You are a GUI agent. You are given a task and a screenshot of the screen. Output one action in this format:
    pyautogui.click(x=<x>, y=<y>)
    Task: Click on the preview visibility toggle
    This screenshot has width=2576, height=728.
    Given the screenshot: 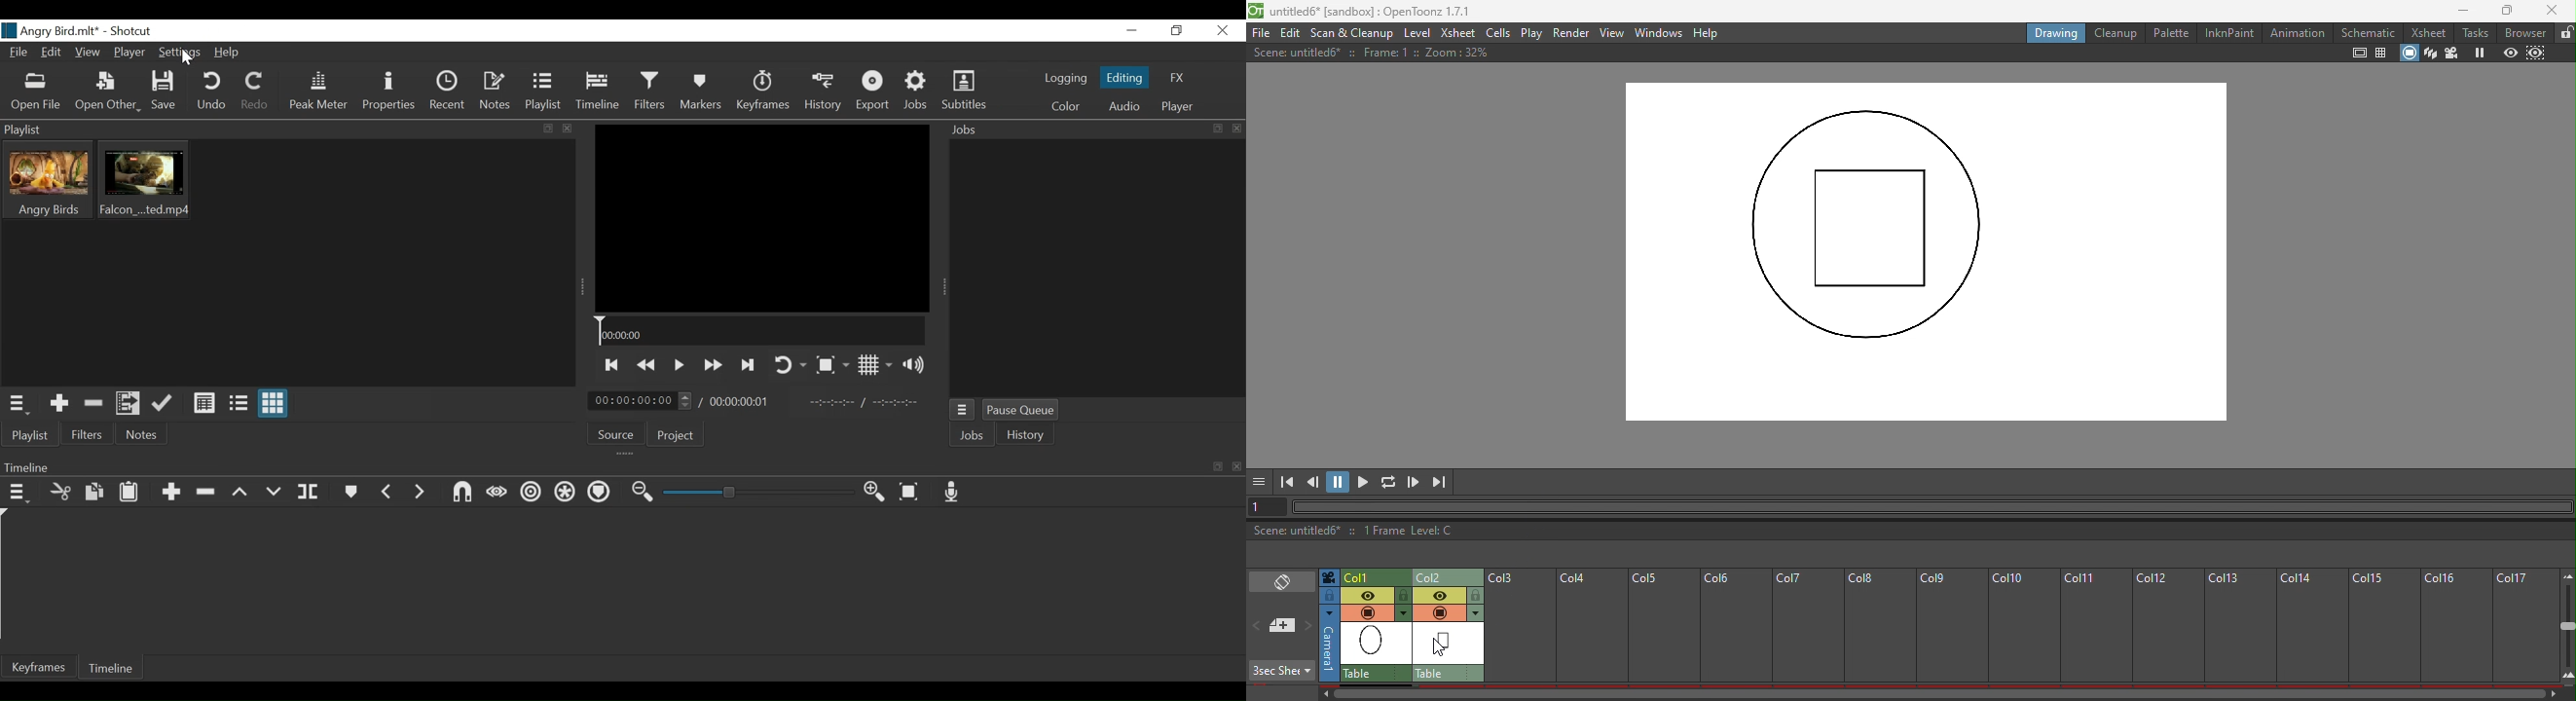 What is the action you would take?
    pyautogui.click(x=1442, y=594)
    